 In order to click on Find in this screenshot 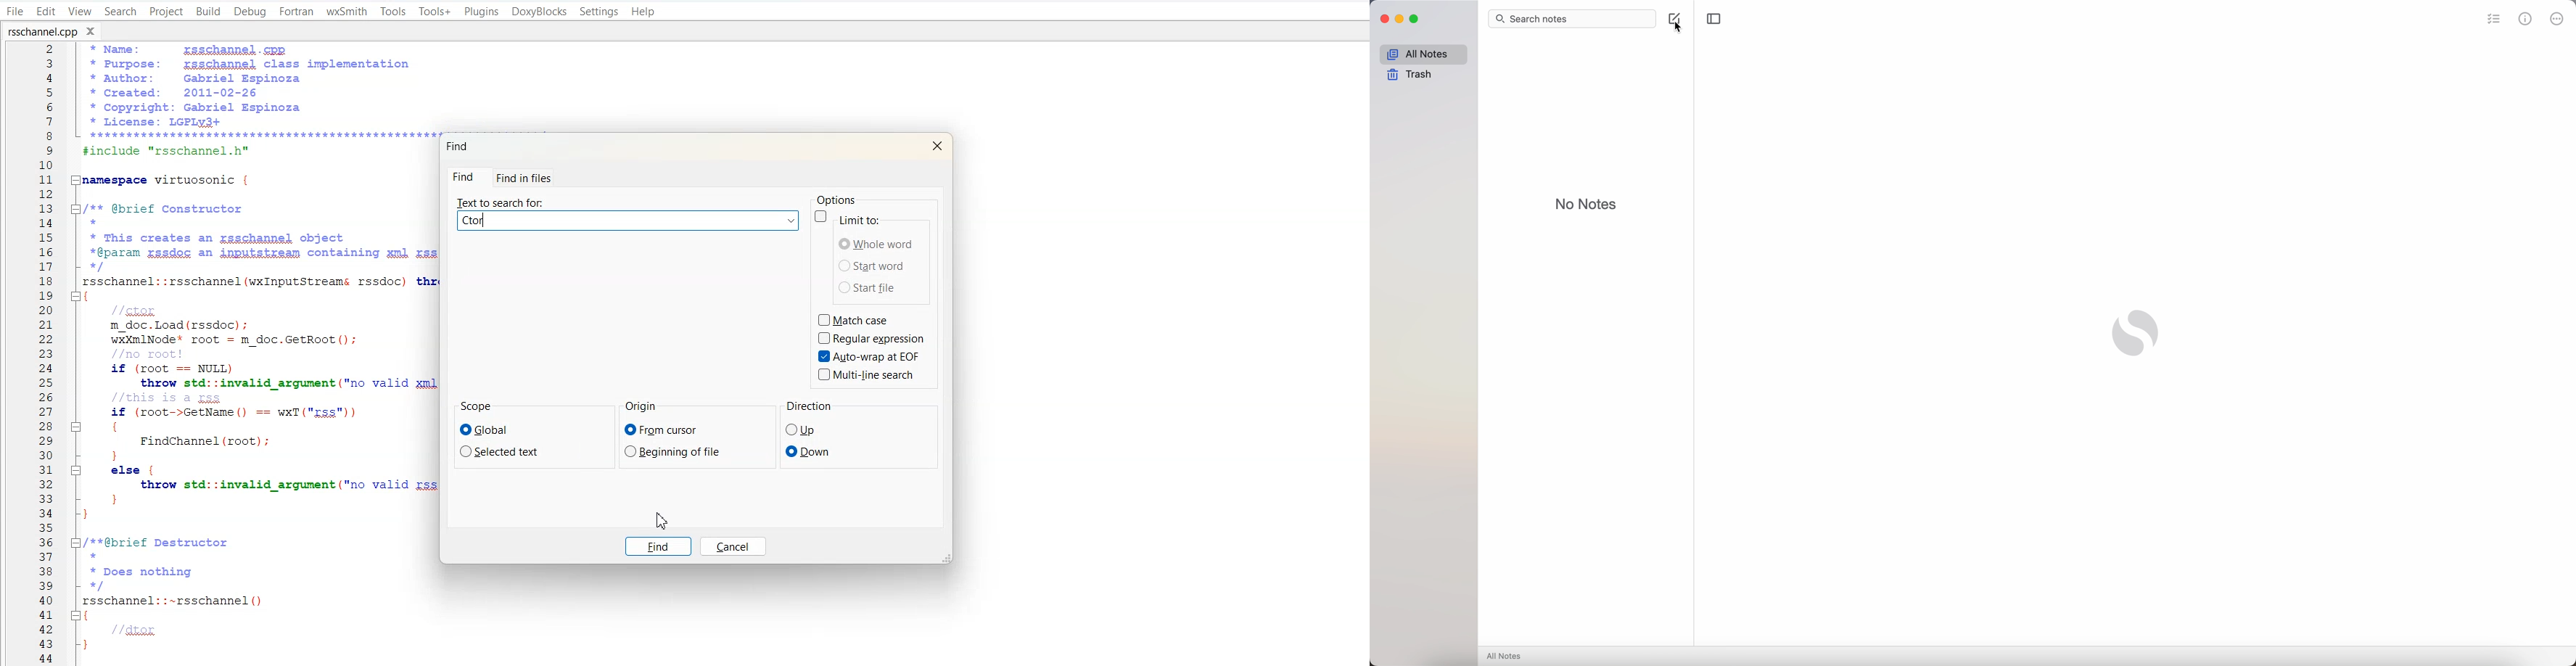, I will do `click(466, 177)`.